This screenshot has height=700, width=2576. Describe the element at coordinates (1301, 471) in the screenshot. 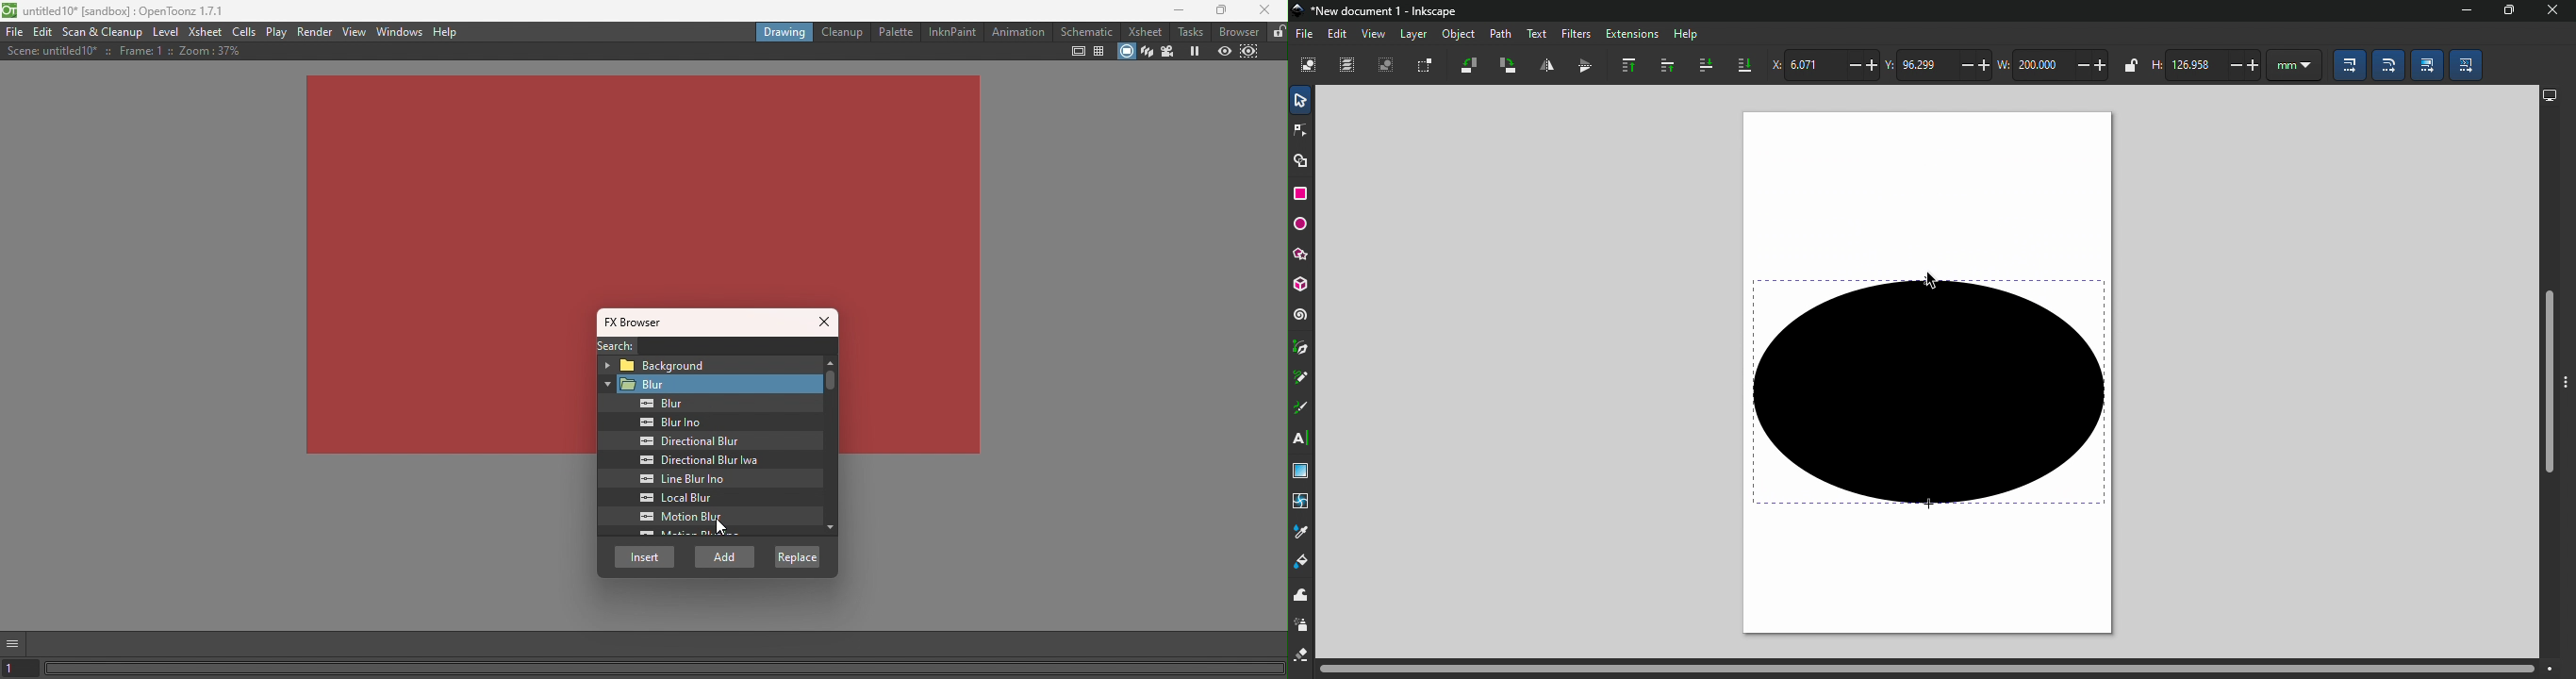

I see `Gradient` at that location.